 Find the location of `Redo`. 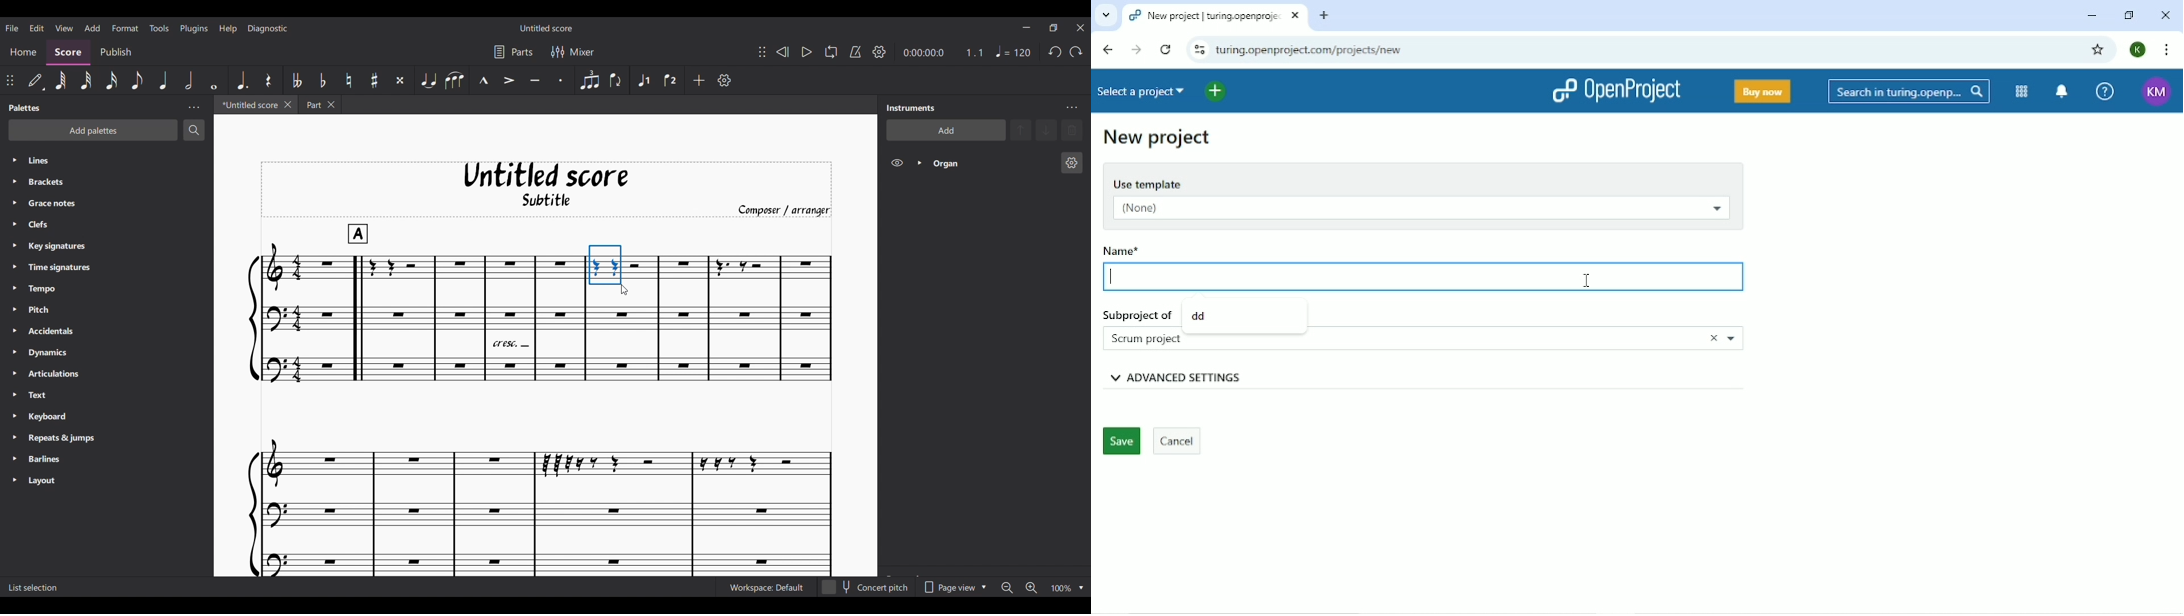

Redo is located at coordinates (1076, 52).